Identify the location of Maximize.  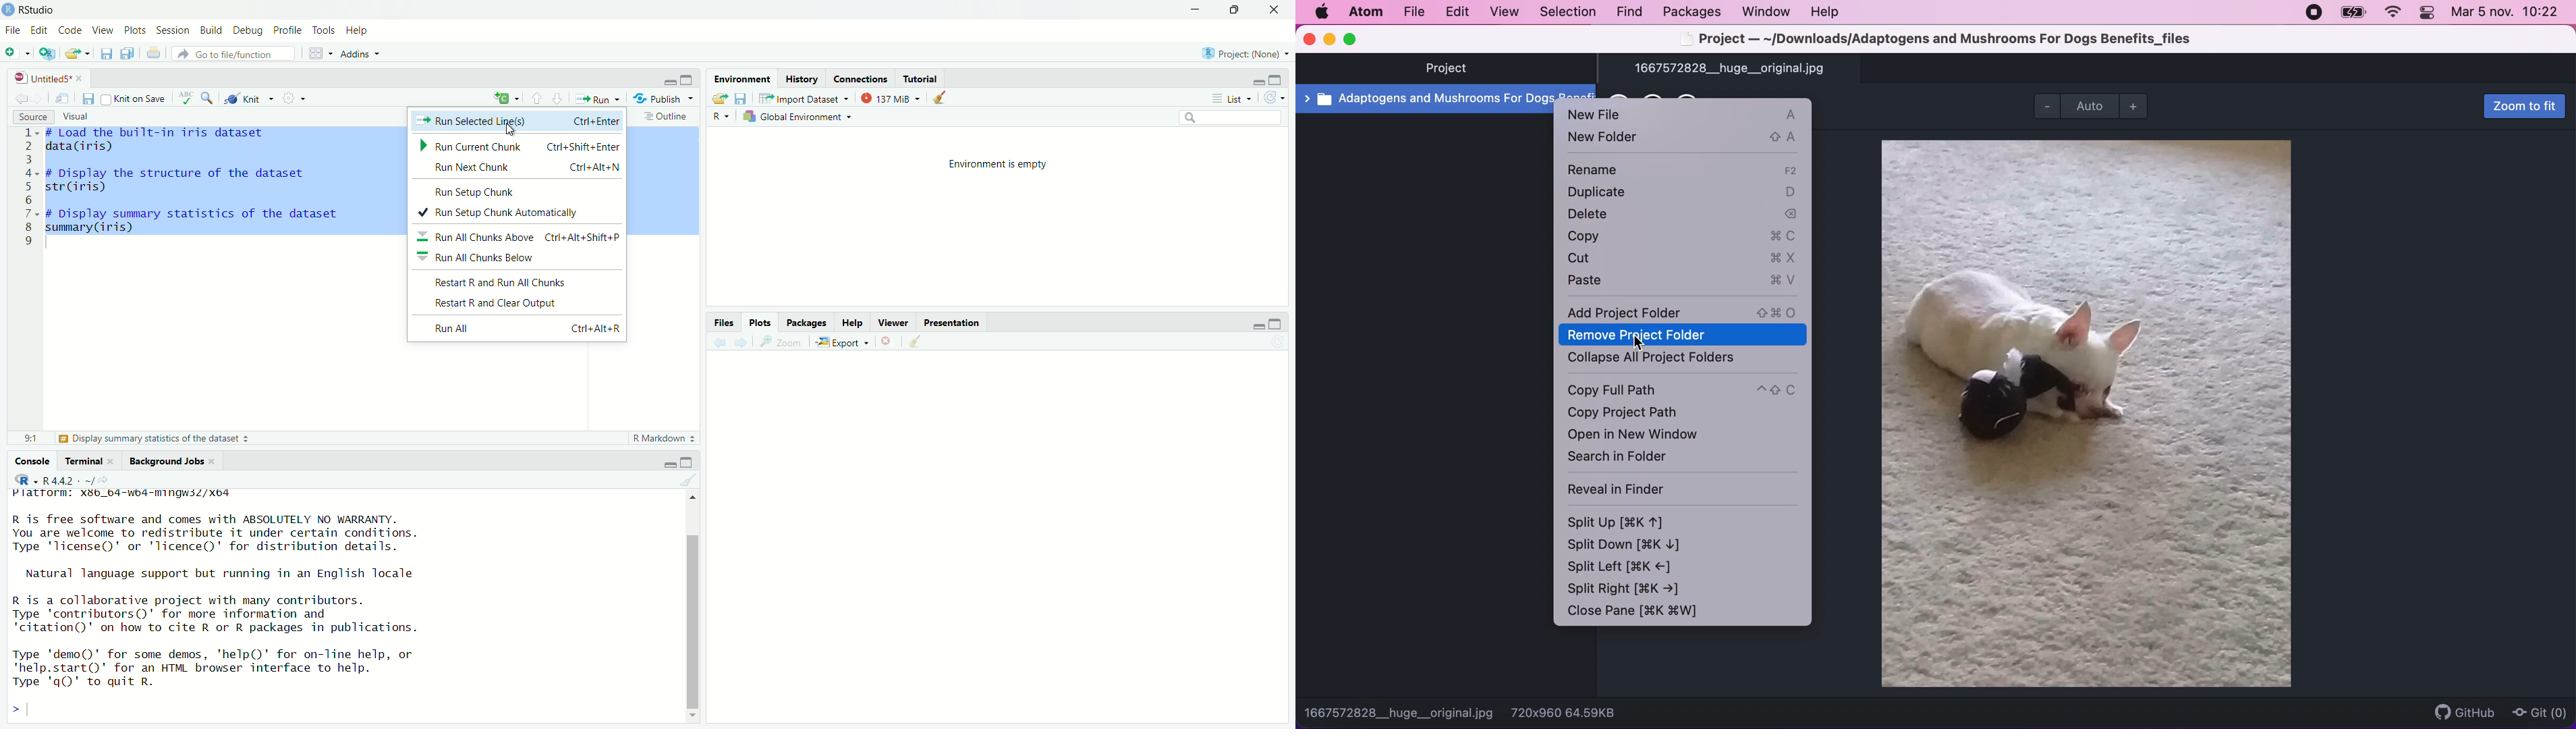
(1235, 9).